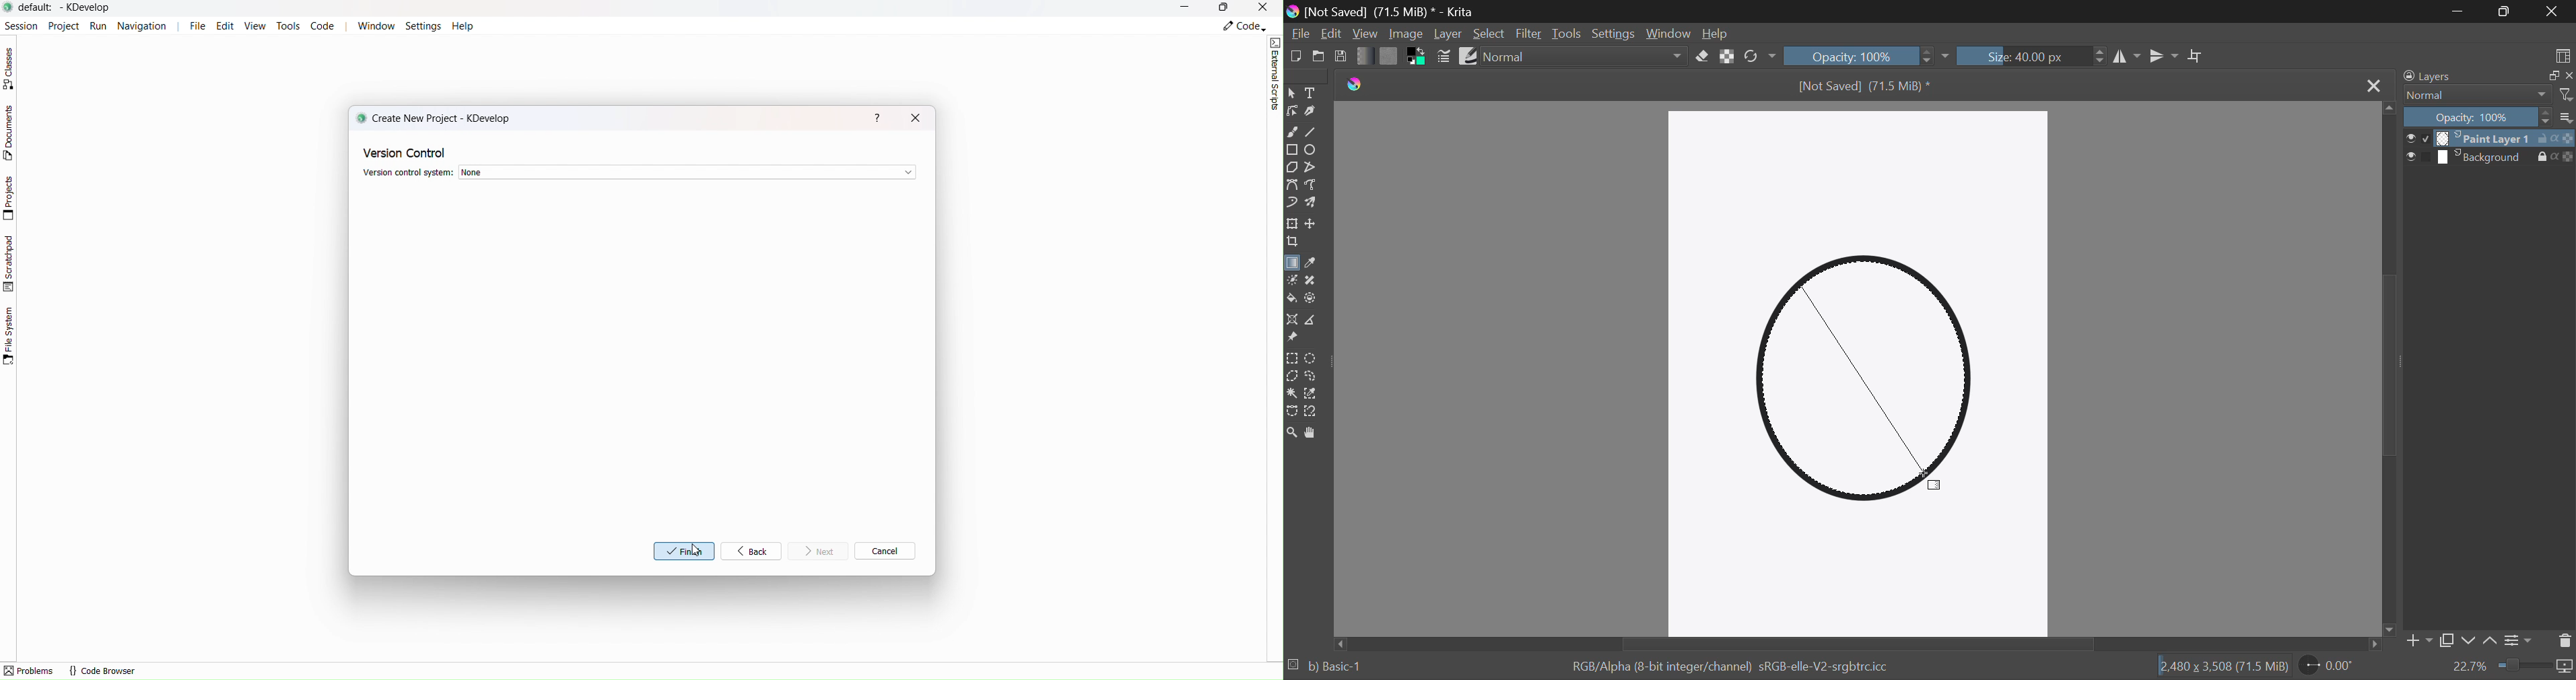  I want to click on Reference Images, so click(1292, 339).